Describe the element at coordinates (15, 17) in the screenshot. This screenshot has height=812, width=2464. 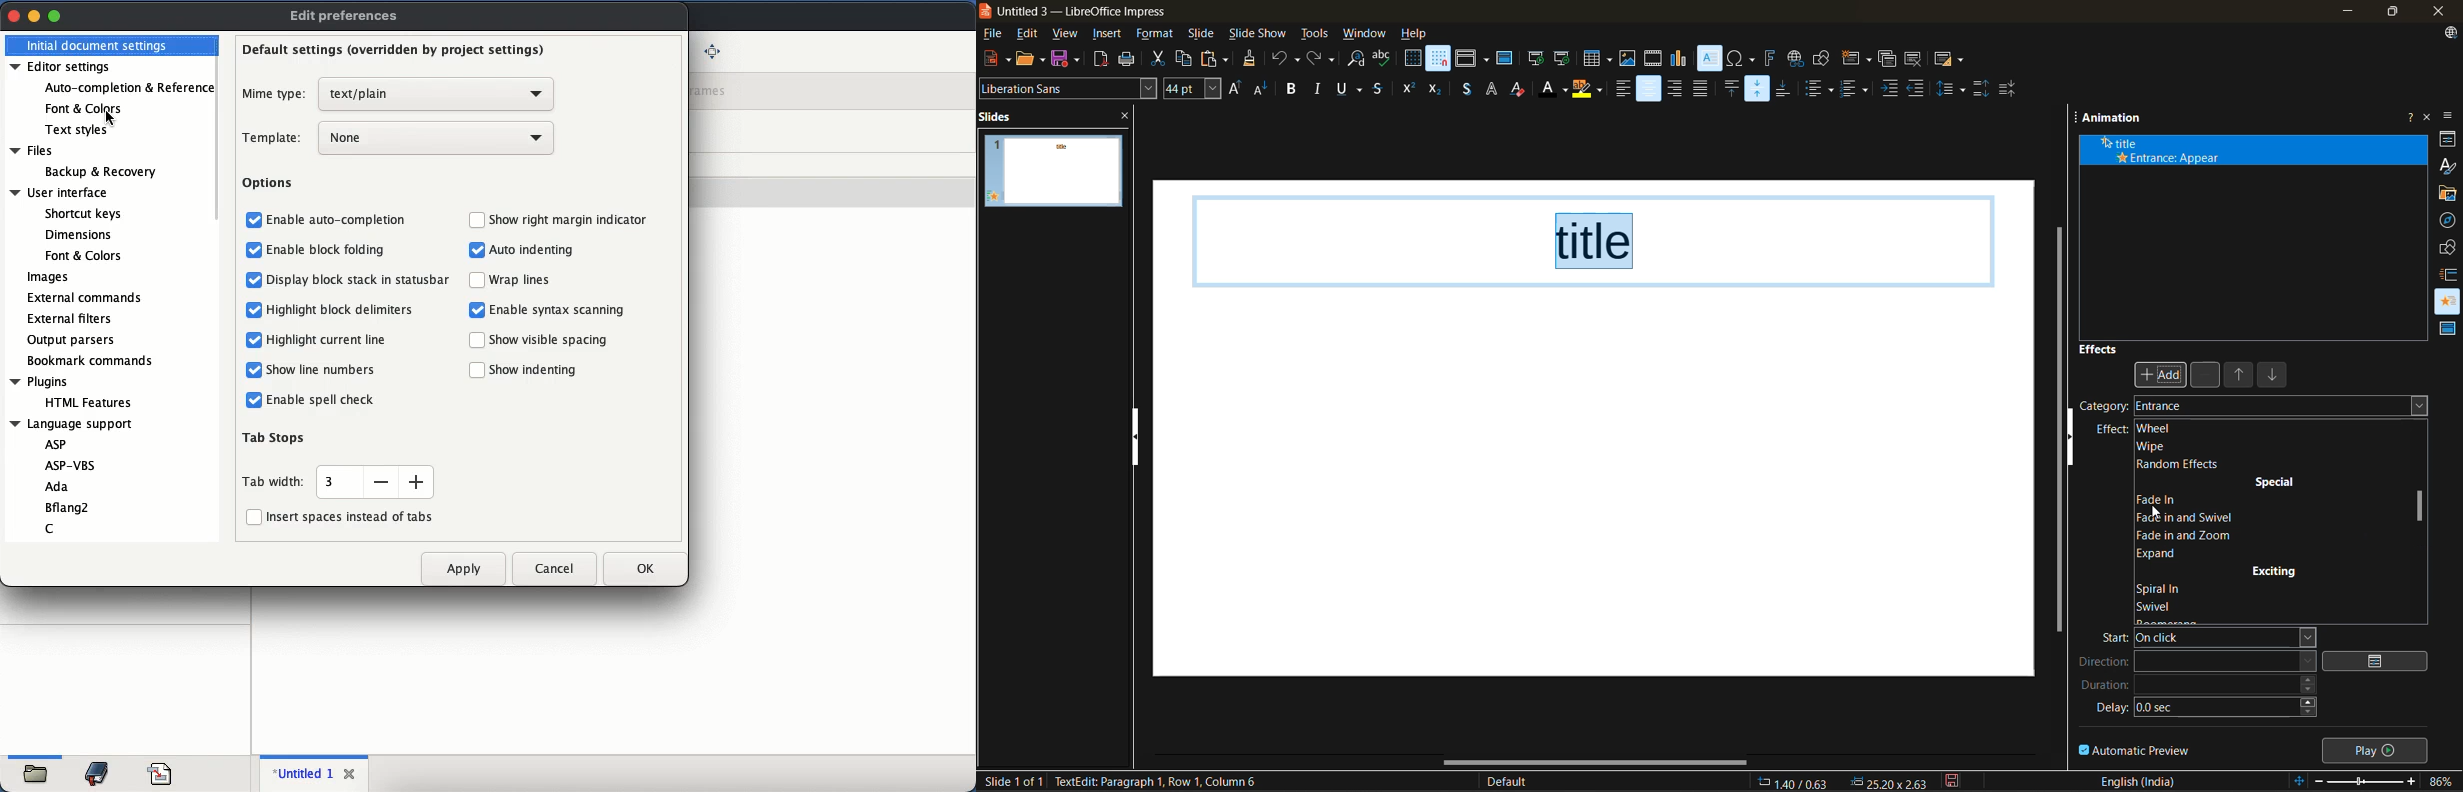
I see `close` at that location.